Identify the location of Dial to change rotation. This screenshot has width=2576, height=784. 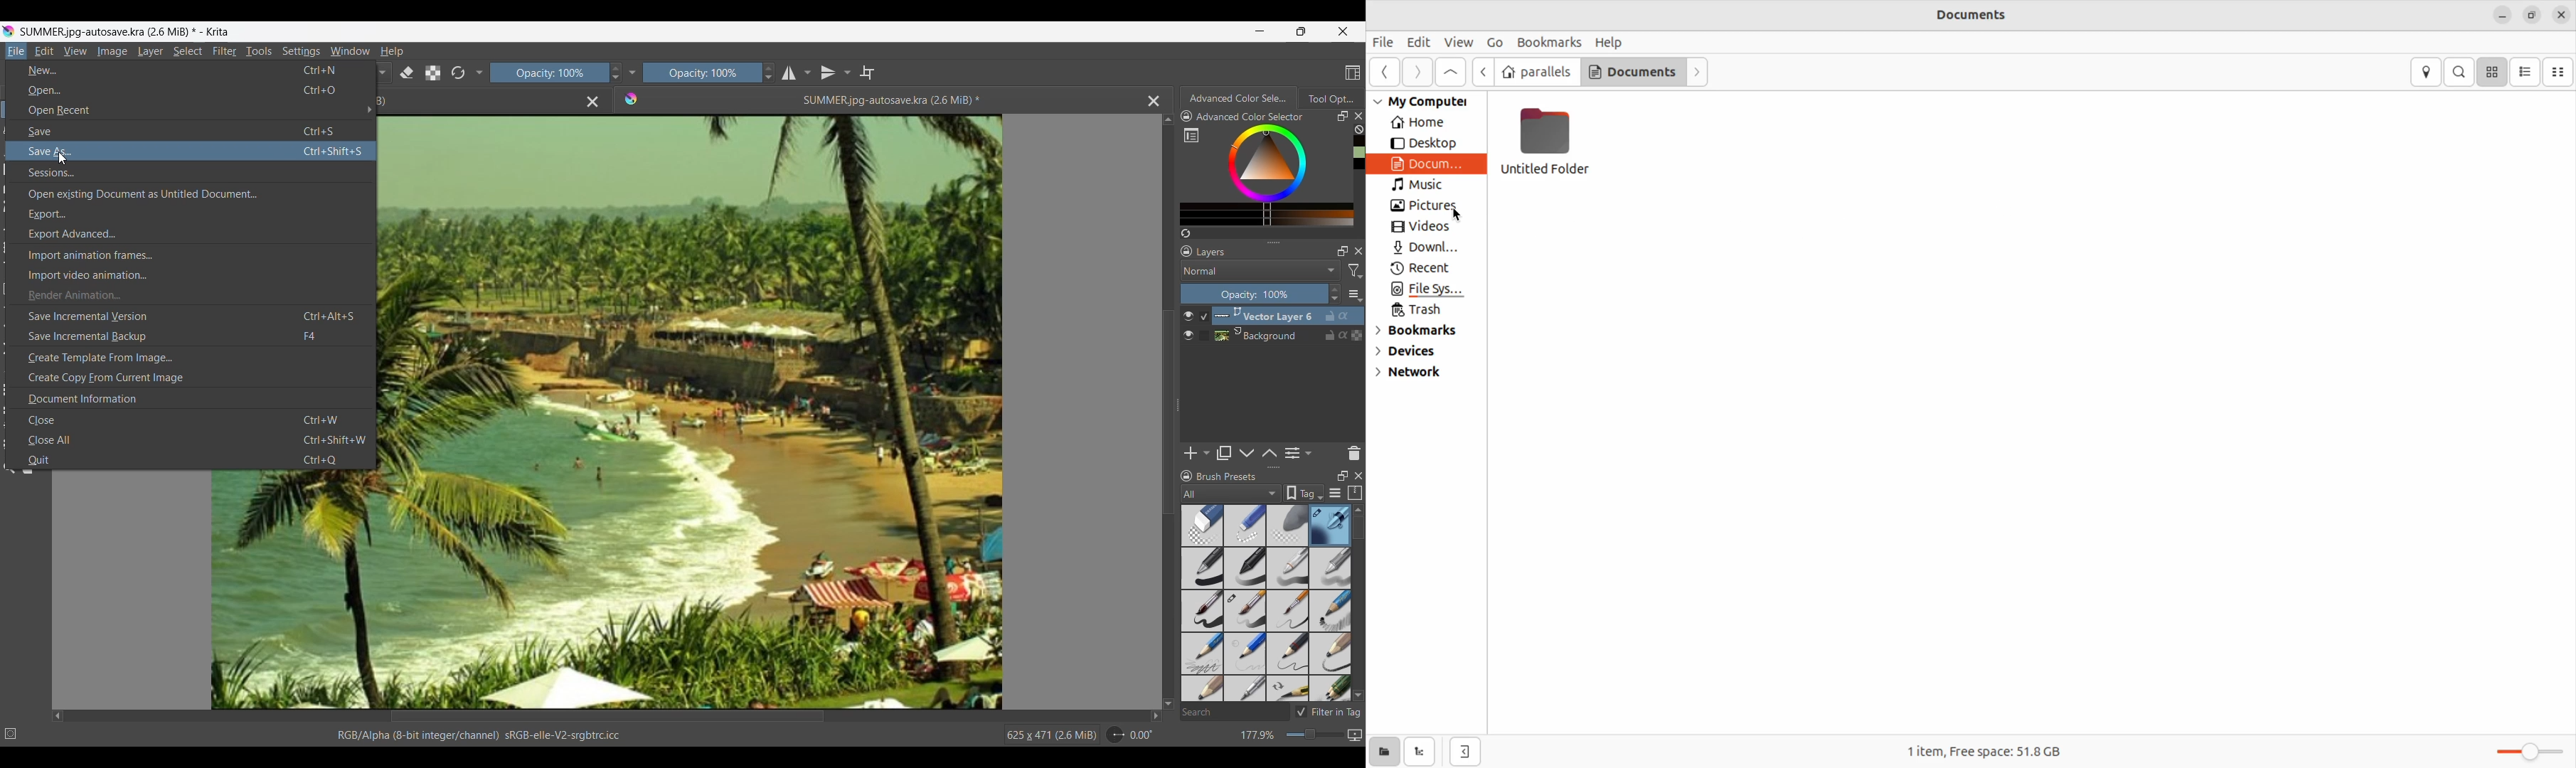
(1116, 735).